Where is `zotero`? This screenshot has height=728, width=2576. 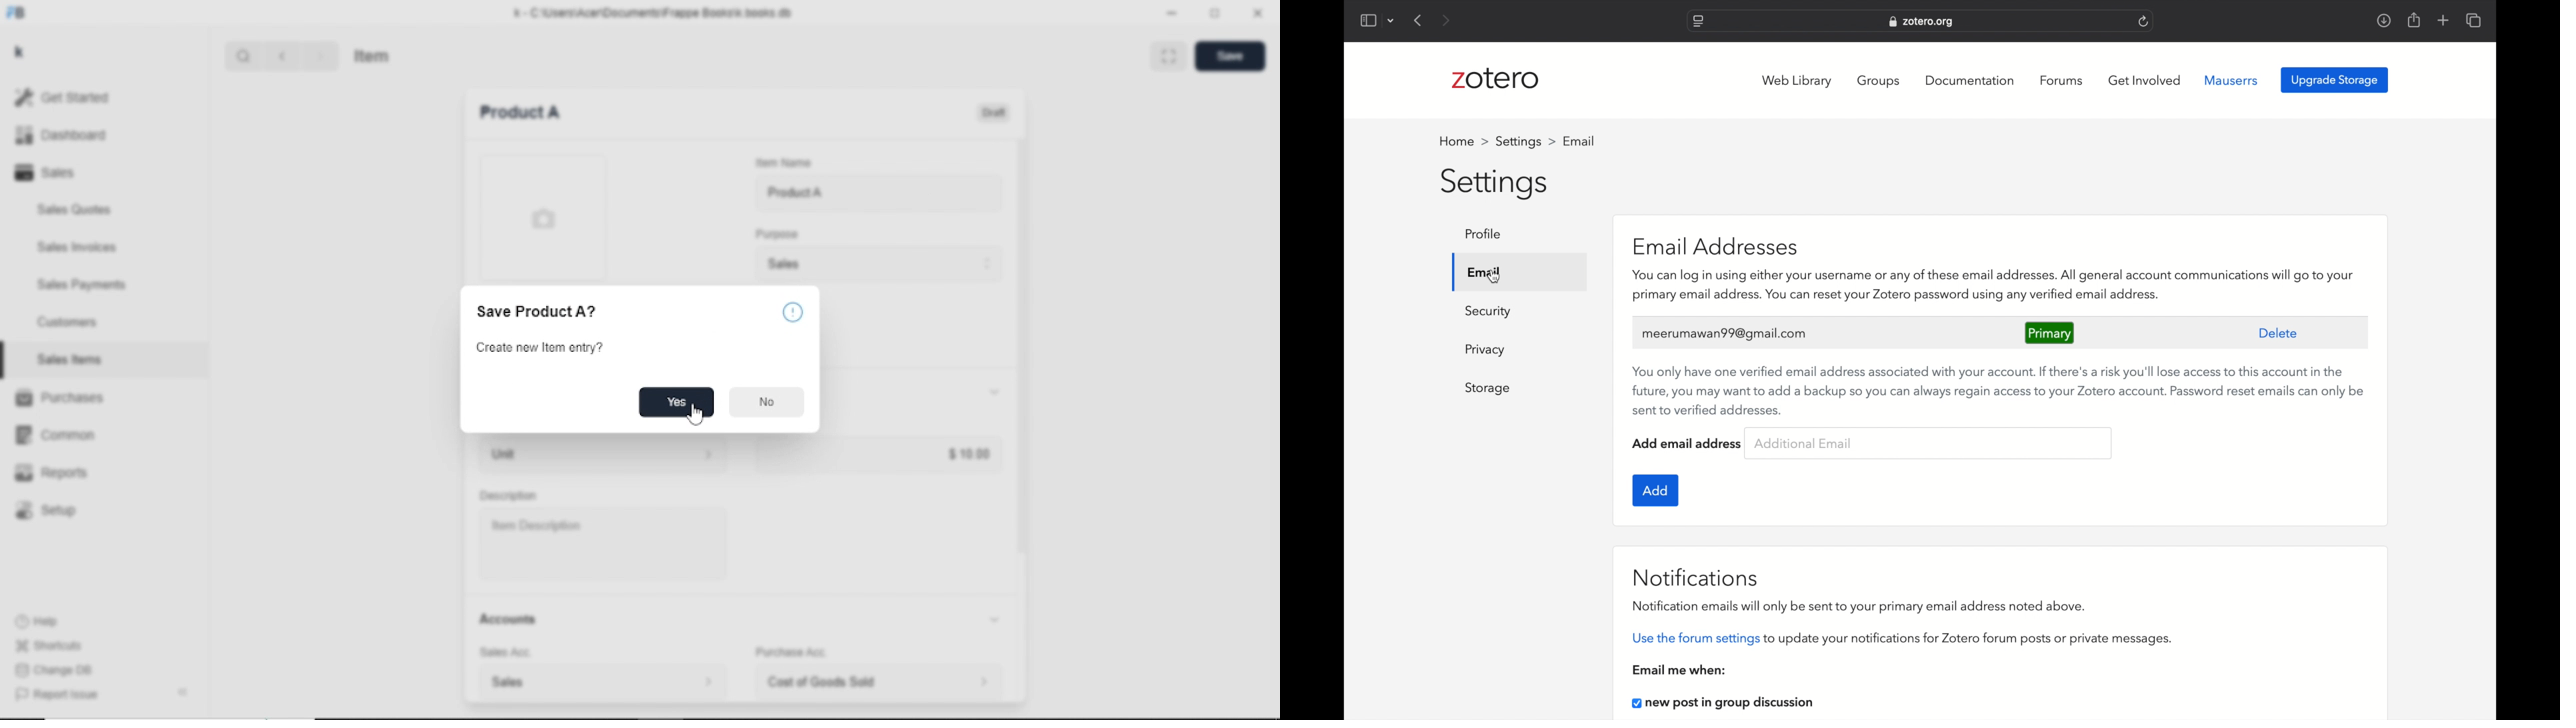 zotero is located at coordinates (1495, 81).